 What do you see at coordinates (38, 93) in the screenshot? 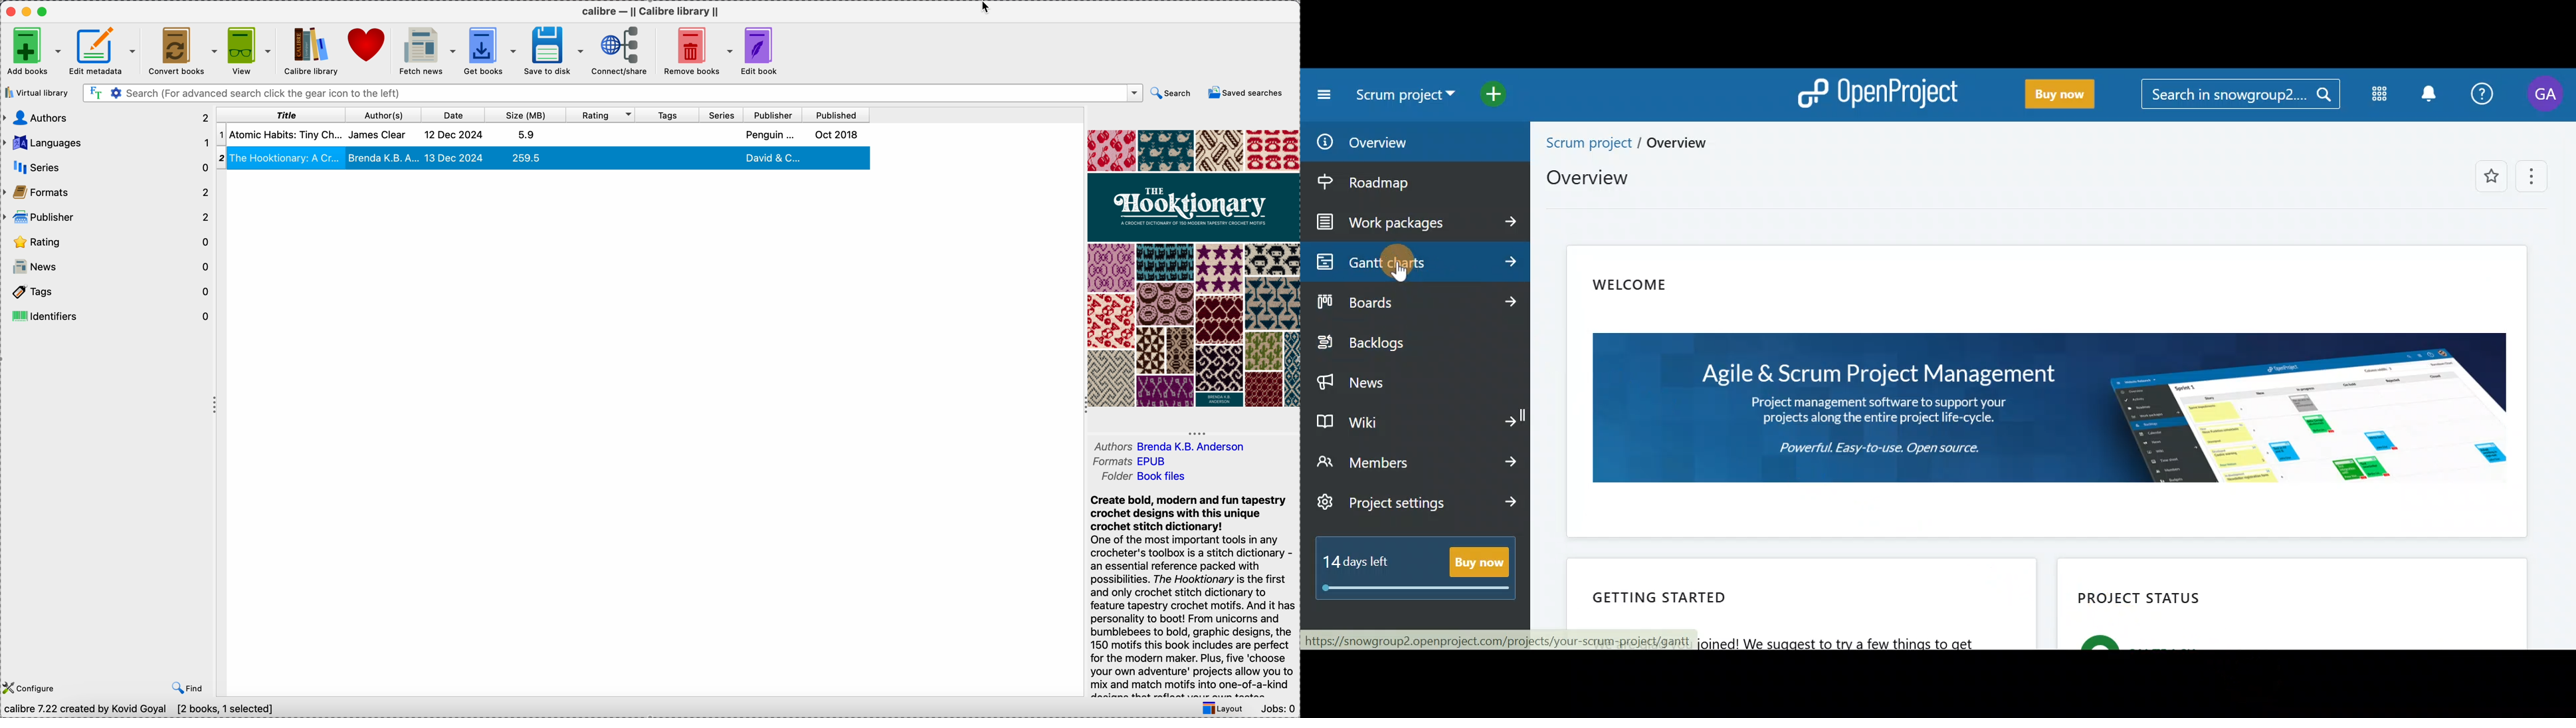
I see `virtual library` at bounding box center [38, 93].